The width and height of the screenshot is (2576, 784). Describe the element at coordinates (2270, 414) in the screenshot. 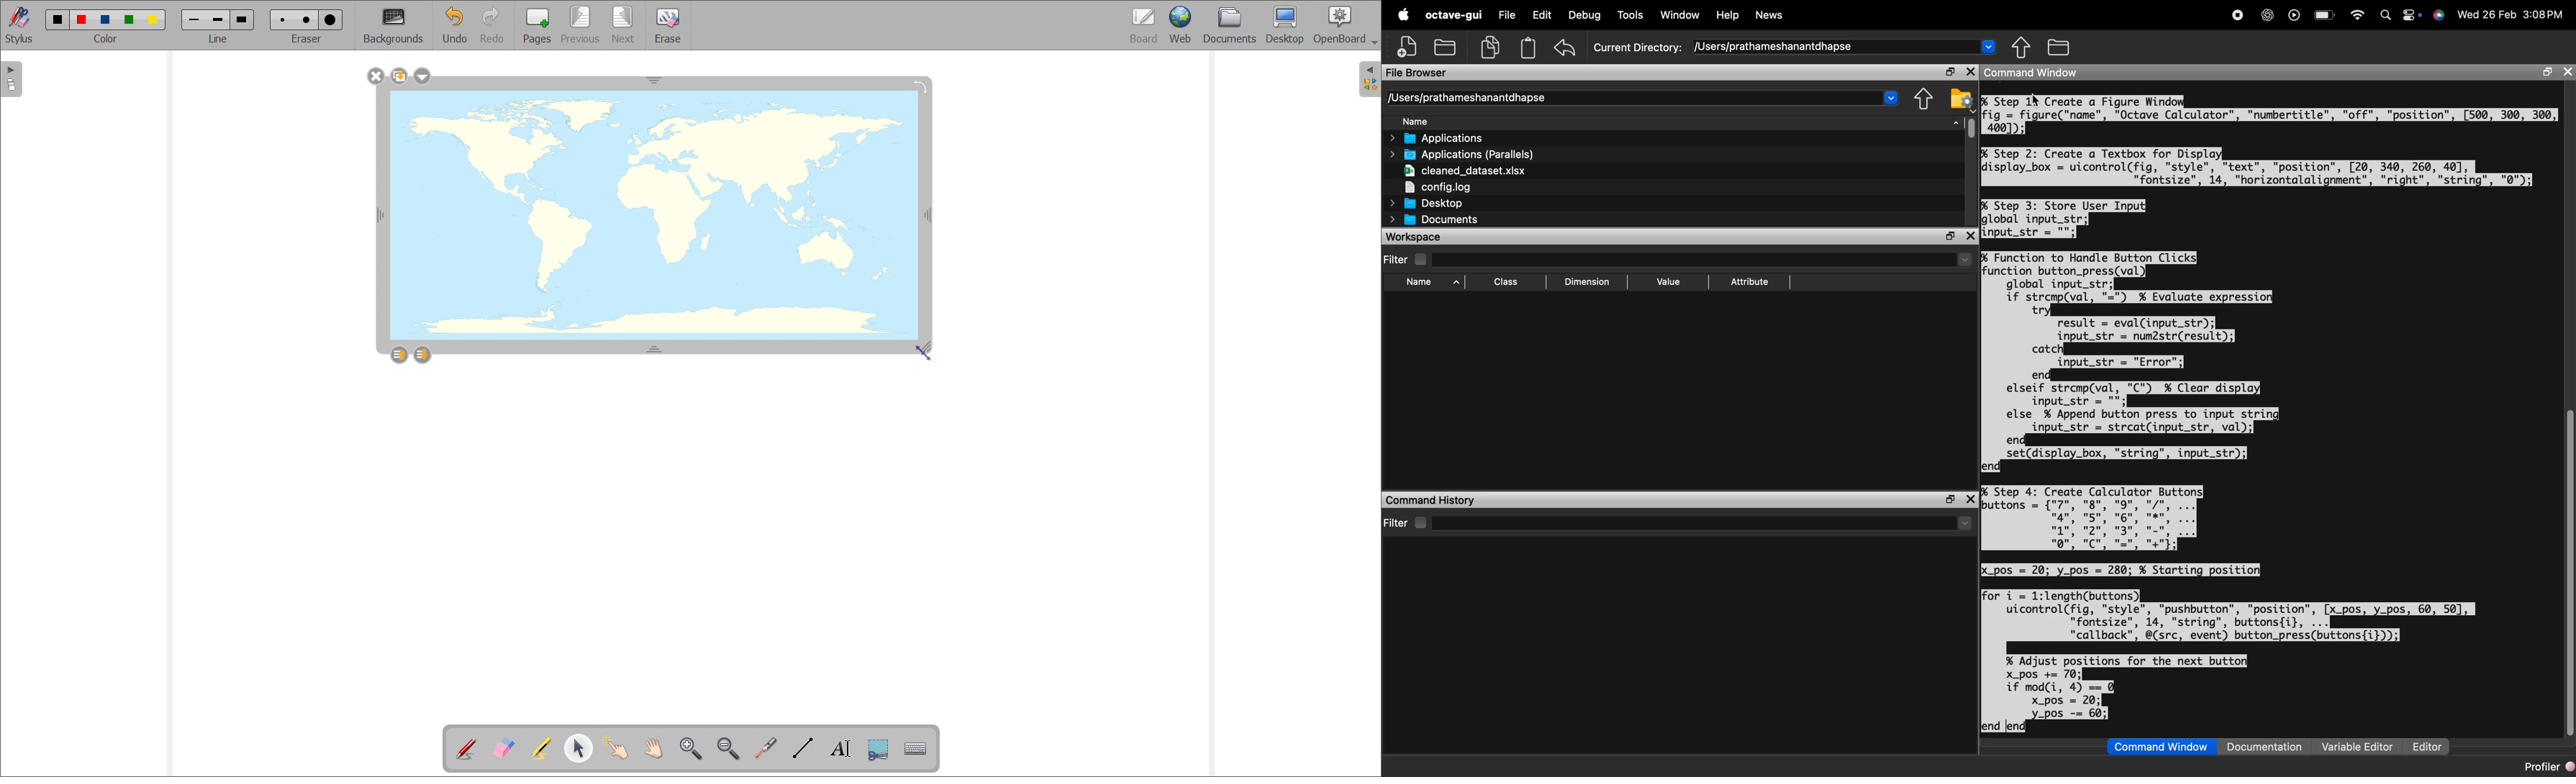

I see `% Step 1X Create a Figure Windofig = figure("name", "Octave Calculator", "numbertitle", "off", "position", [500, 300, 300,4001);% Step 2: Create a Textbox for Displadisplay_box = uicontrol(fig, "style", "text", "position", [20, 340, 260, 40],"fontsize", 14, "horizontalalignment", "right", "string", "0");% Step 3: Store User Input]global input_str;input_str = "";% Function to Handle Button Clicksfunction button_press(val)global input_str;if strcmp(val, "=") % Evaluate expressioltrresult = eval(input_str);input_str = num2str(result);catch)input_str = "Error";endelseif strcmp(val, "C") % Clear display]input_str = "";else % Append button press to input stringinput_str = strcat(input_str, val);endset(display_box, "string", input_str);lend% Step 4: Create Calculator Buttons;buttons = {"7", "8", "9", "/". ...ng’ wgu mg wnqn’ wou mge’ ww’Irfor i = 1:1length(buttons))uicontrol(fig, "style", "pushbutton", "position", [x_pos, y_pos, 60, 507,"fontsize", 14, "string", buttons{i}, ..."callback", @(src, event) button_press(buttons{i}));% Adjust positions for the next button)X_pos += 70;if mod(i, 4) == 0x_pos = 20;_pos -= 60;end end` at that location.